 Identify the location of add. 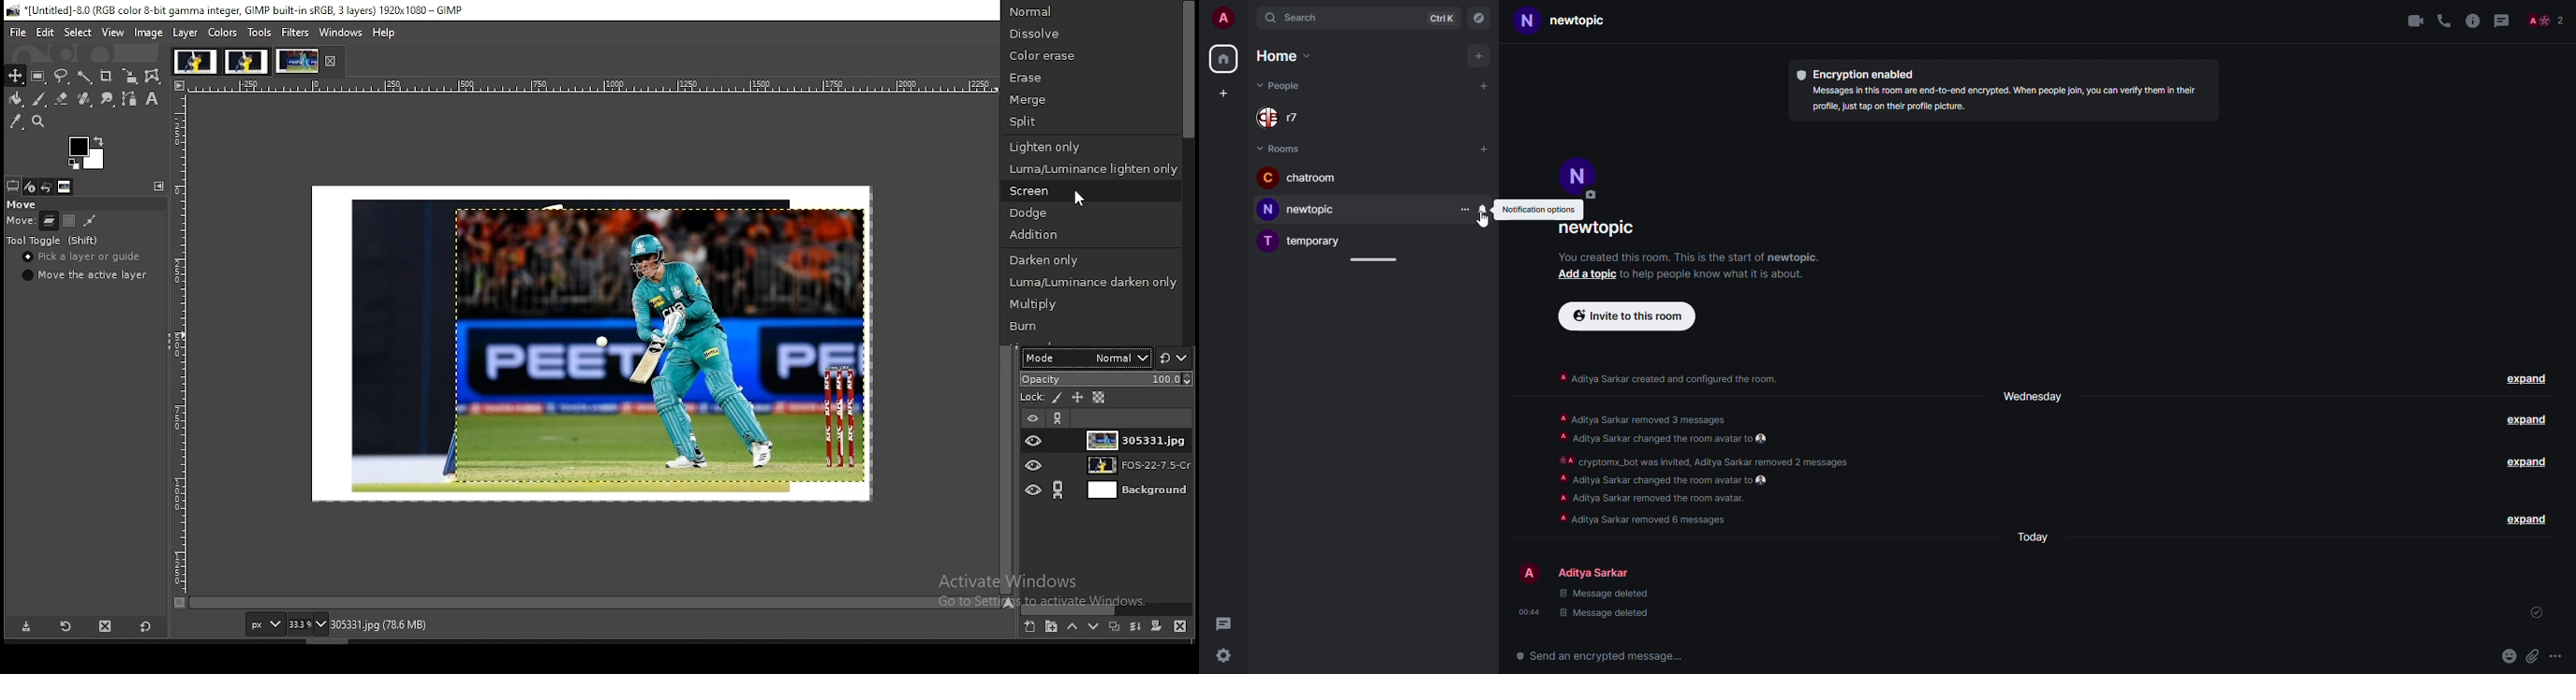
(1485, 85).